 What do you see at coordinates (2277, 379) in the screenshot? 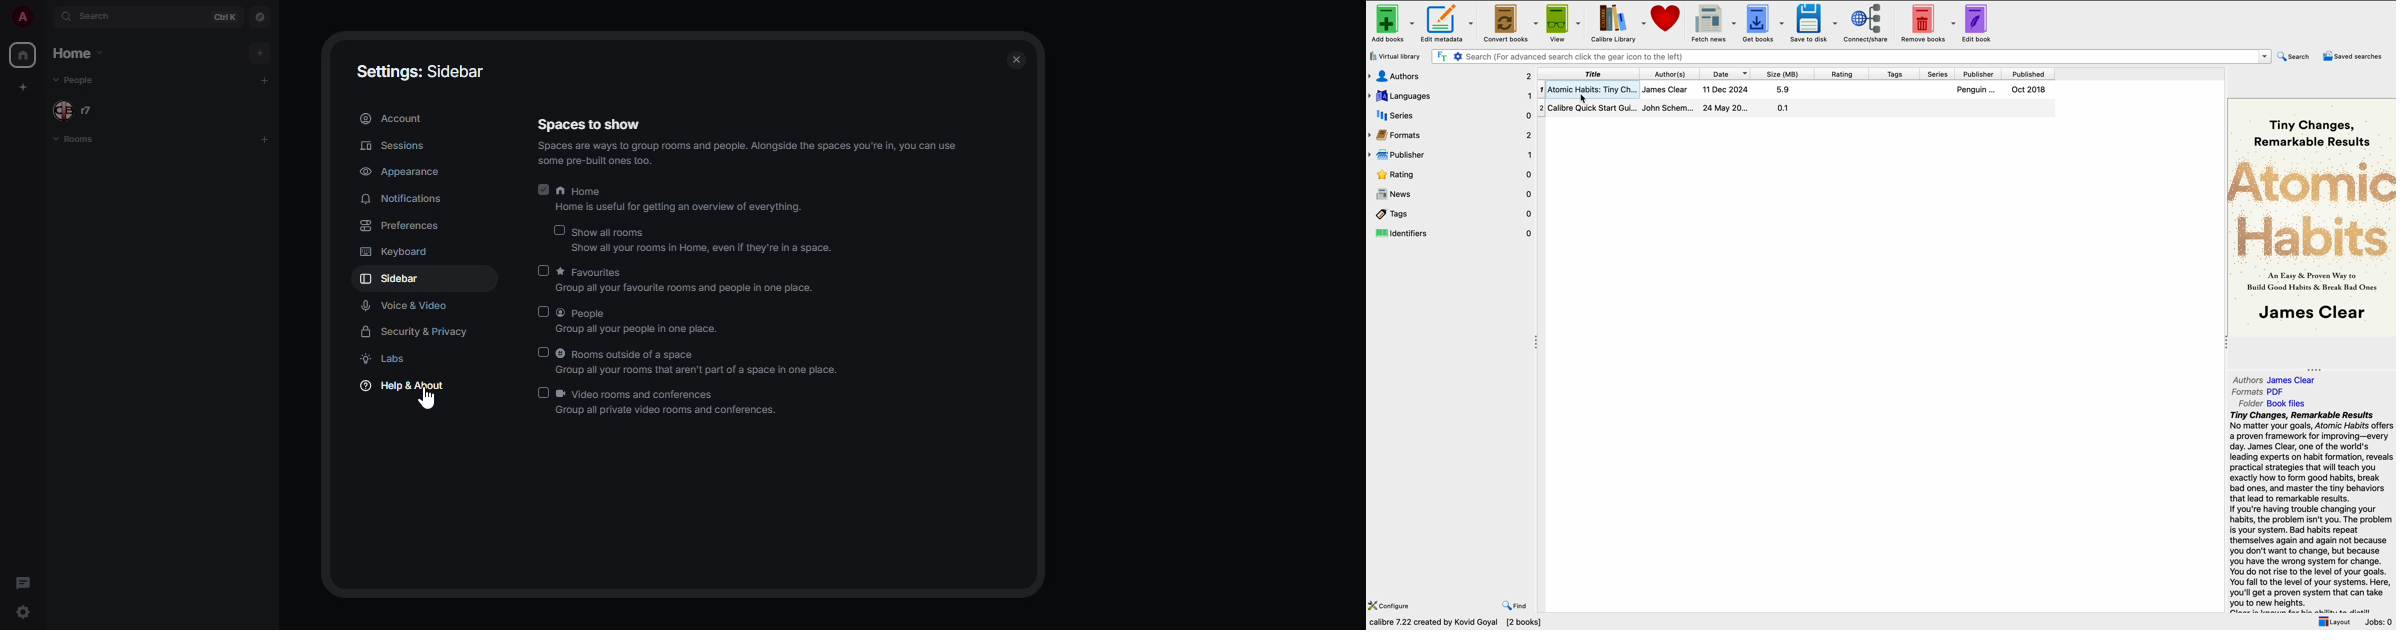
I see `authors` at bounding box center [2277, 379].